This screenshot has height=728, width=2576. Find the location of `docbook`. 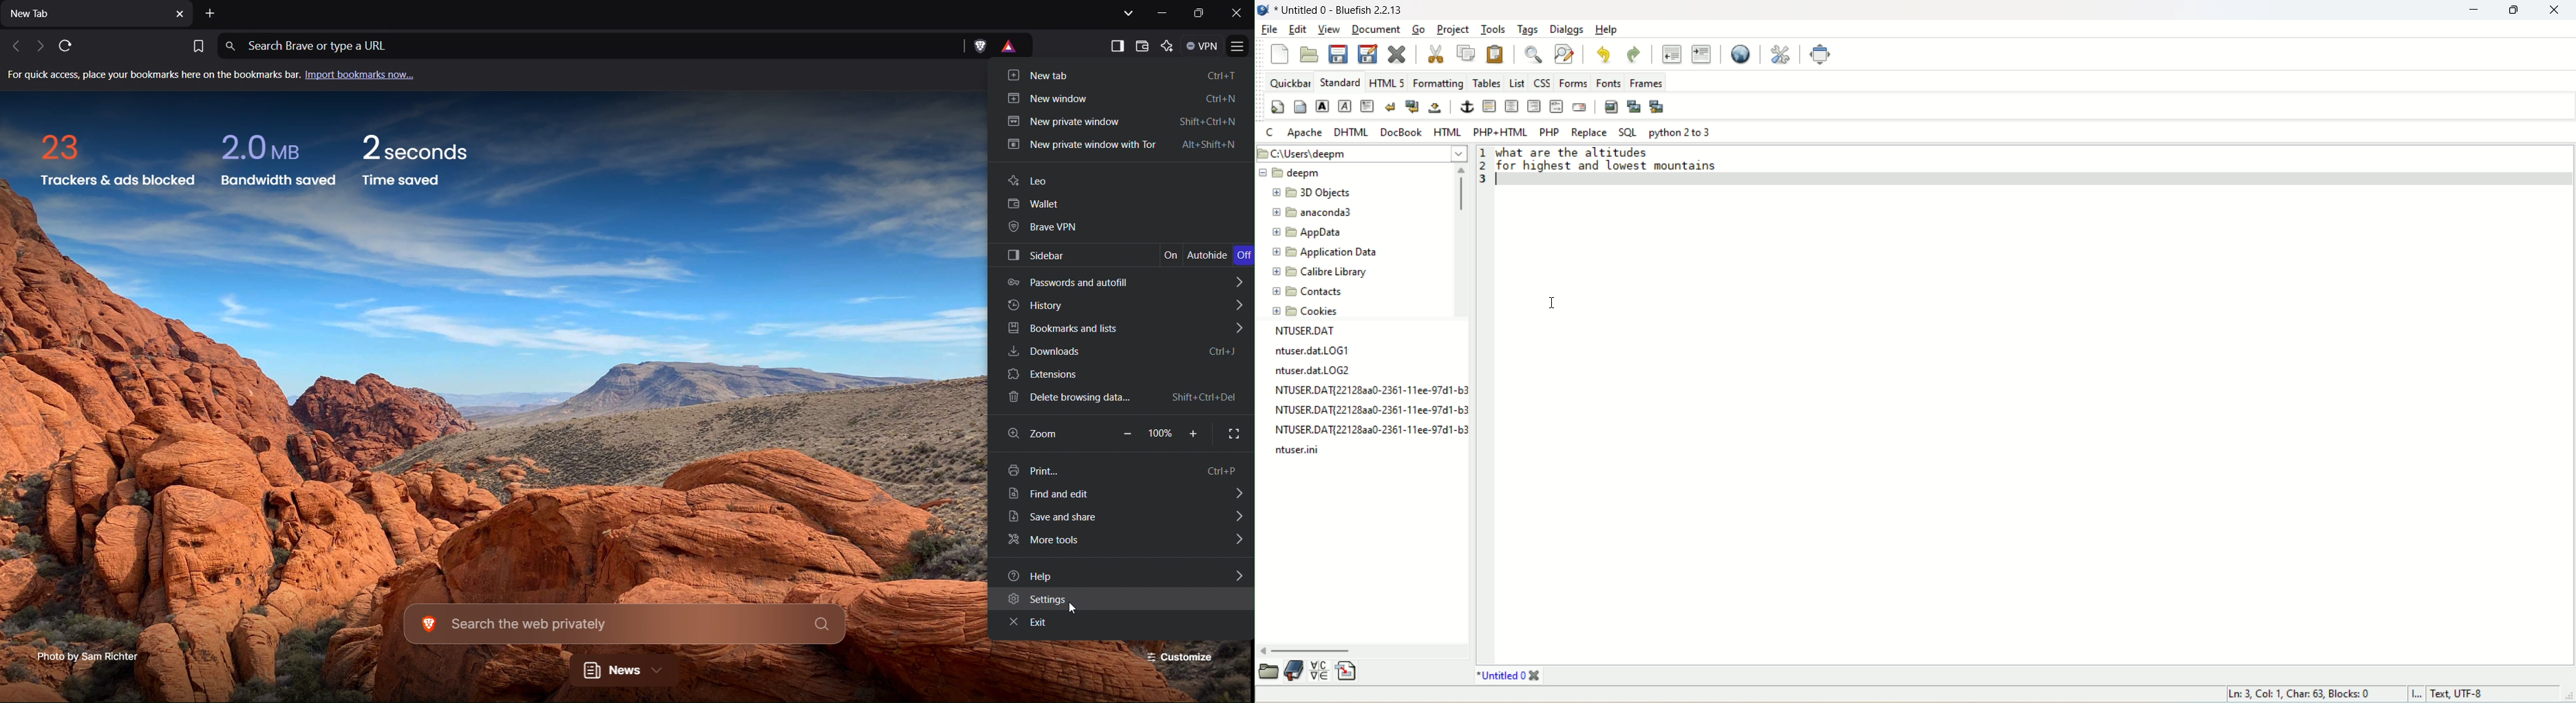

docbook is located at coordinates (1401, 133).